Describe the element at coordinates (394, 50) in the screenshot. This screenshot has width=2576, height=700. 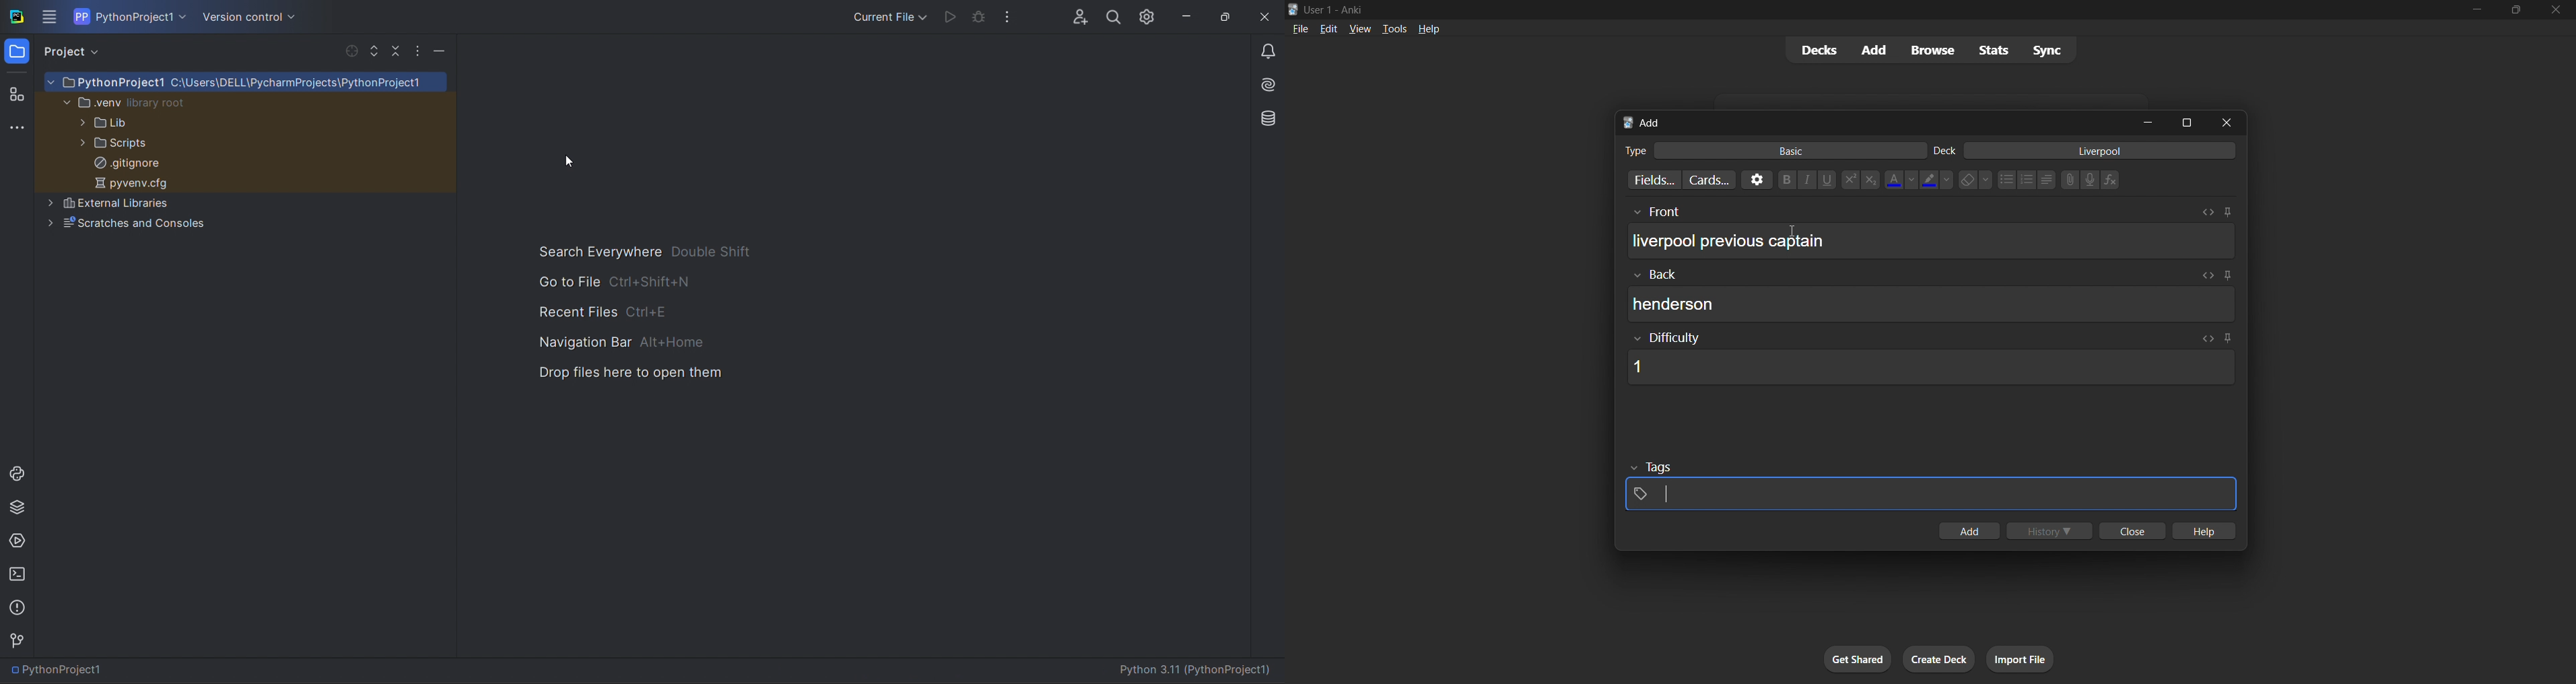
I see `collapse file` at that location.